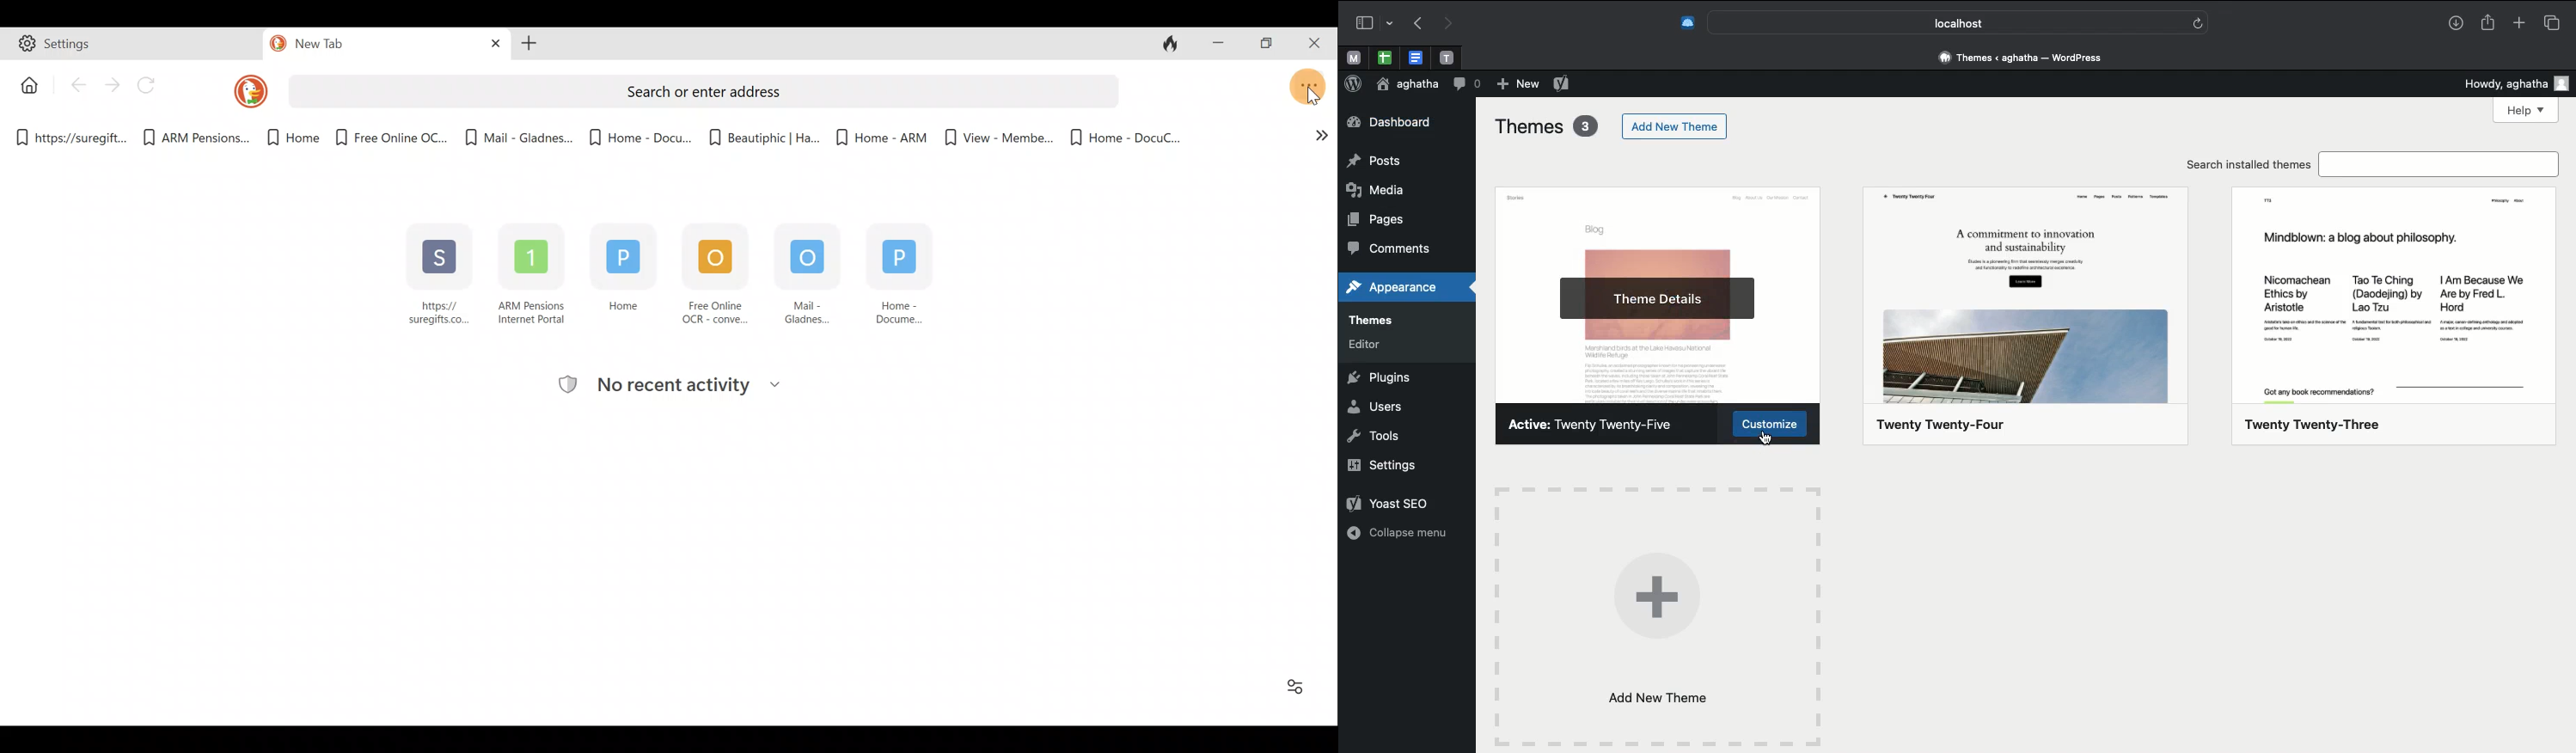 The image size is (2576, 756). What do you see at coordinates (1313, 86) in the screenshot?
I see `Open application menu` at bounding box center [1313, 86].